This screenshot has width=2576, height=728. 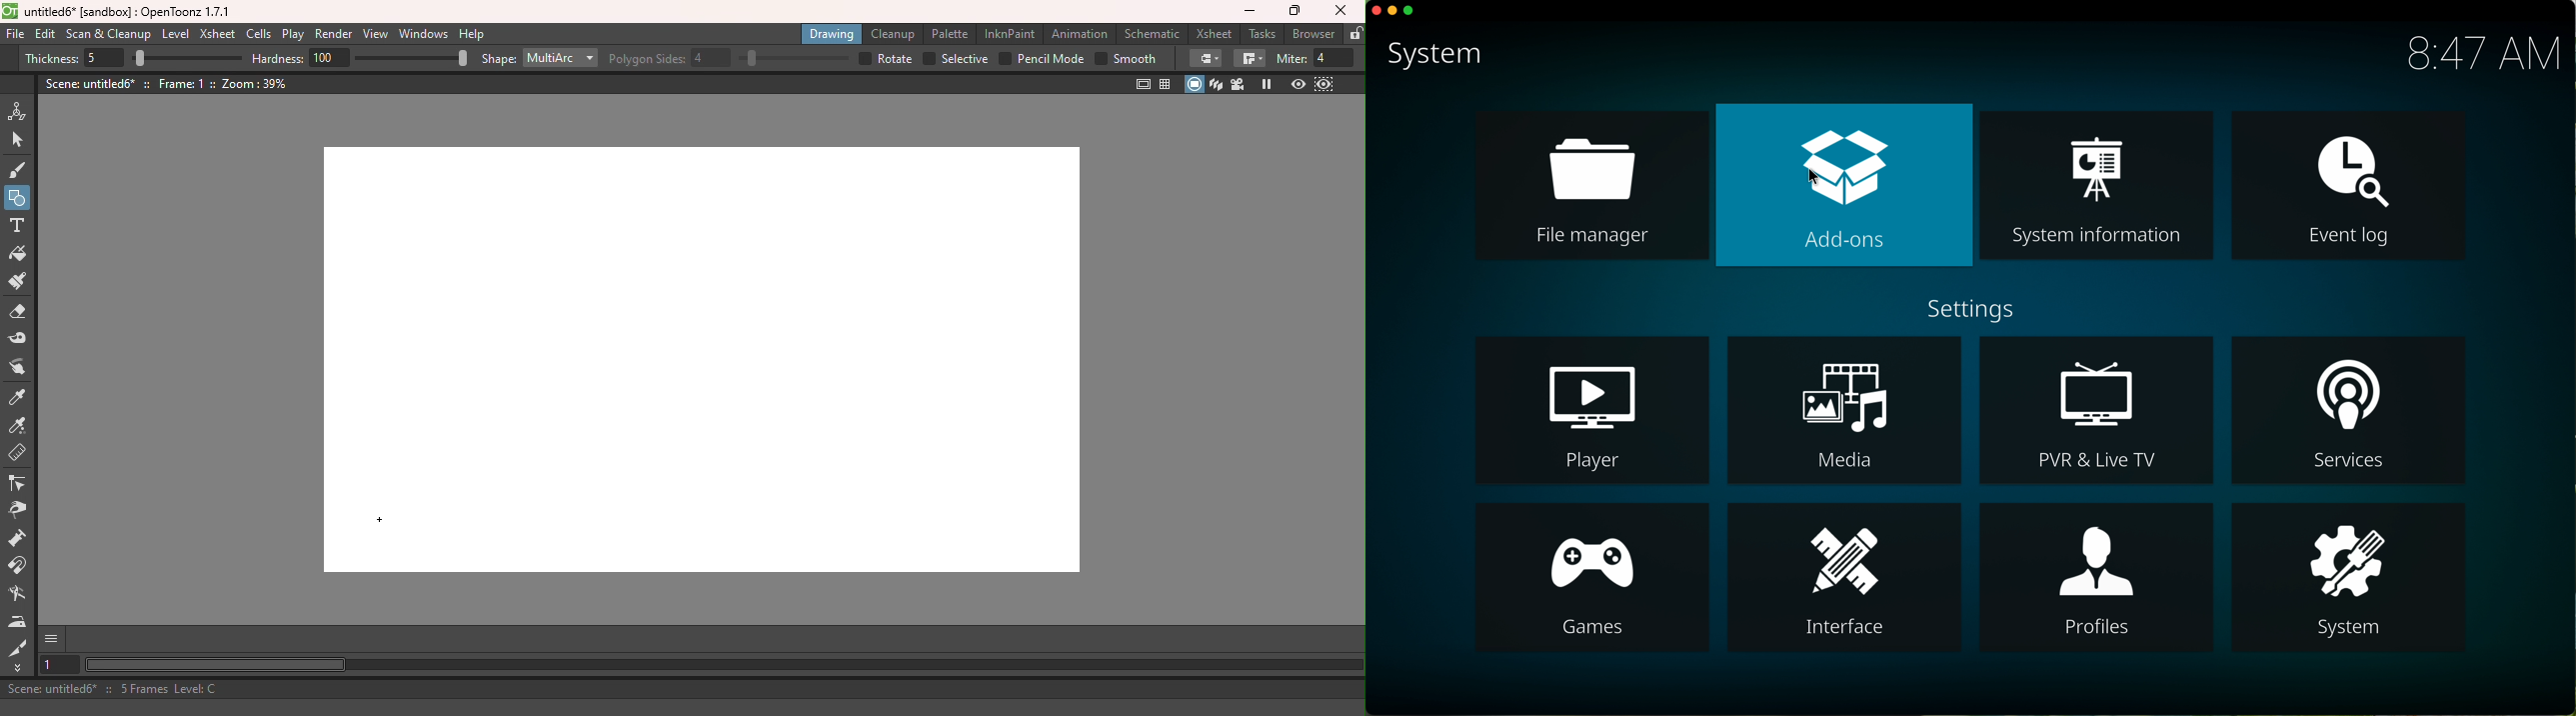 What do you see at coordinates (1844, 410) in the screenshot?
I see `media` at bounding box center [1844, 410].